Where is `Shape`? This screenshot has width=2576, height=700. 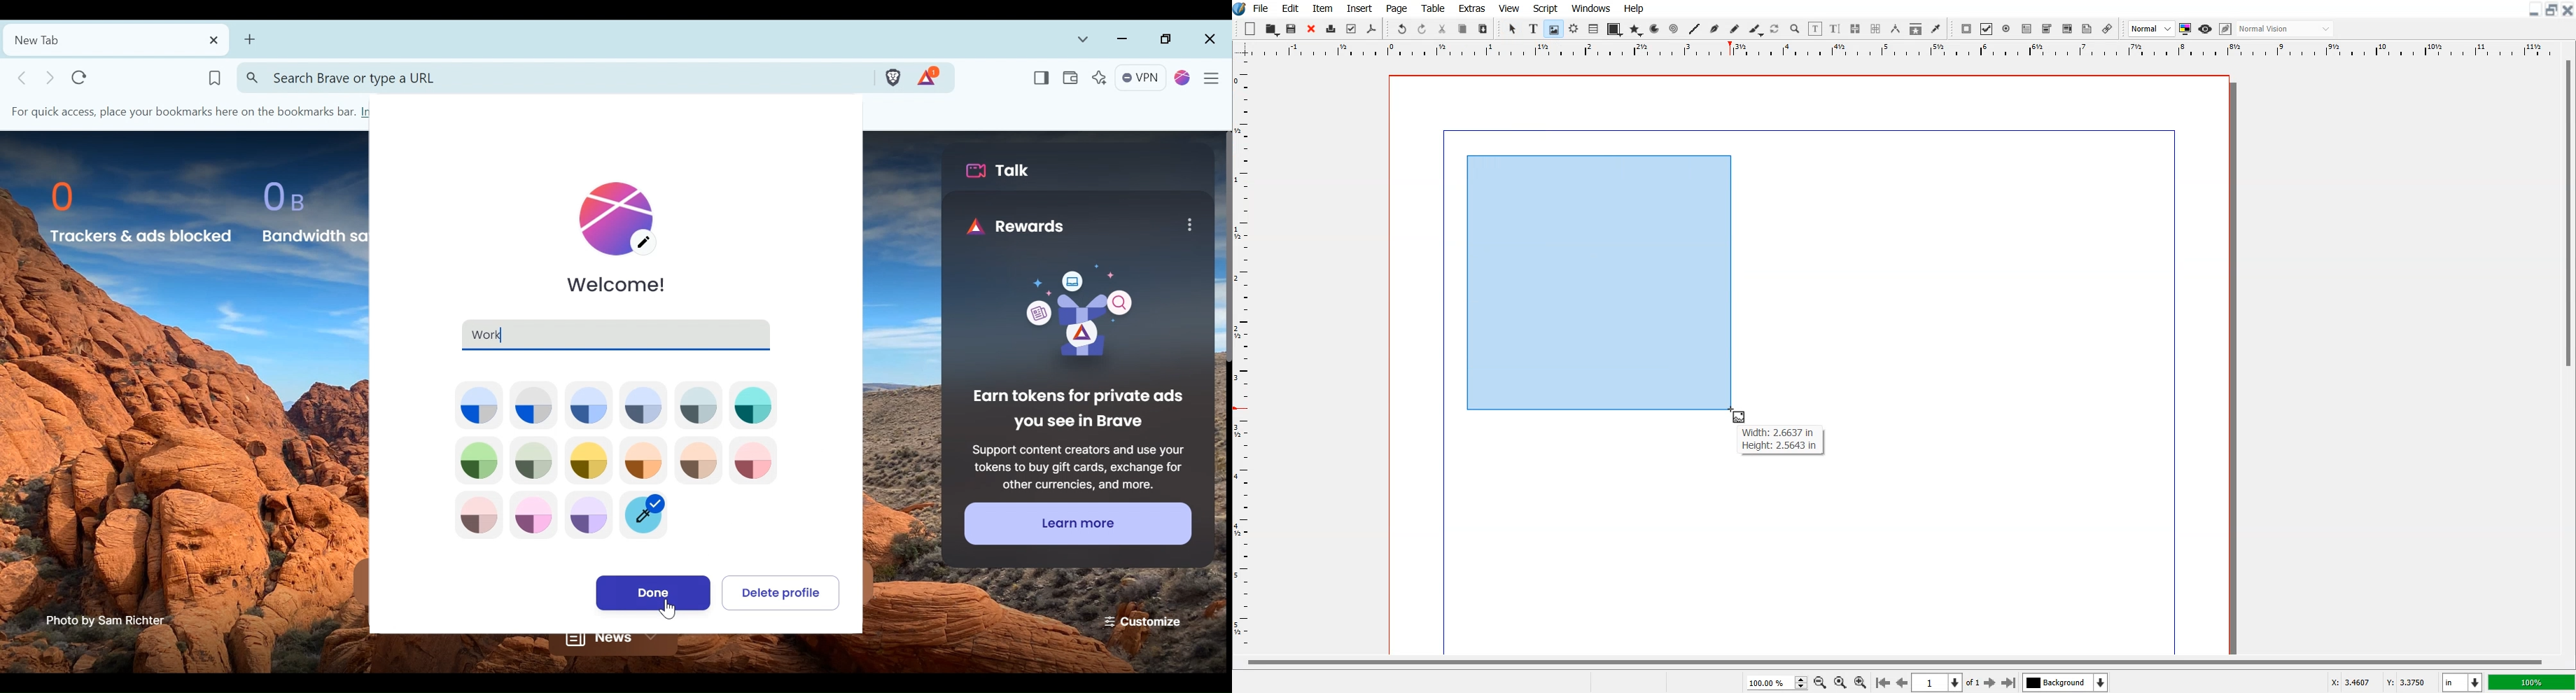
Shape is located at coordinates (1614, 30).